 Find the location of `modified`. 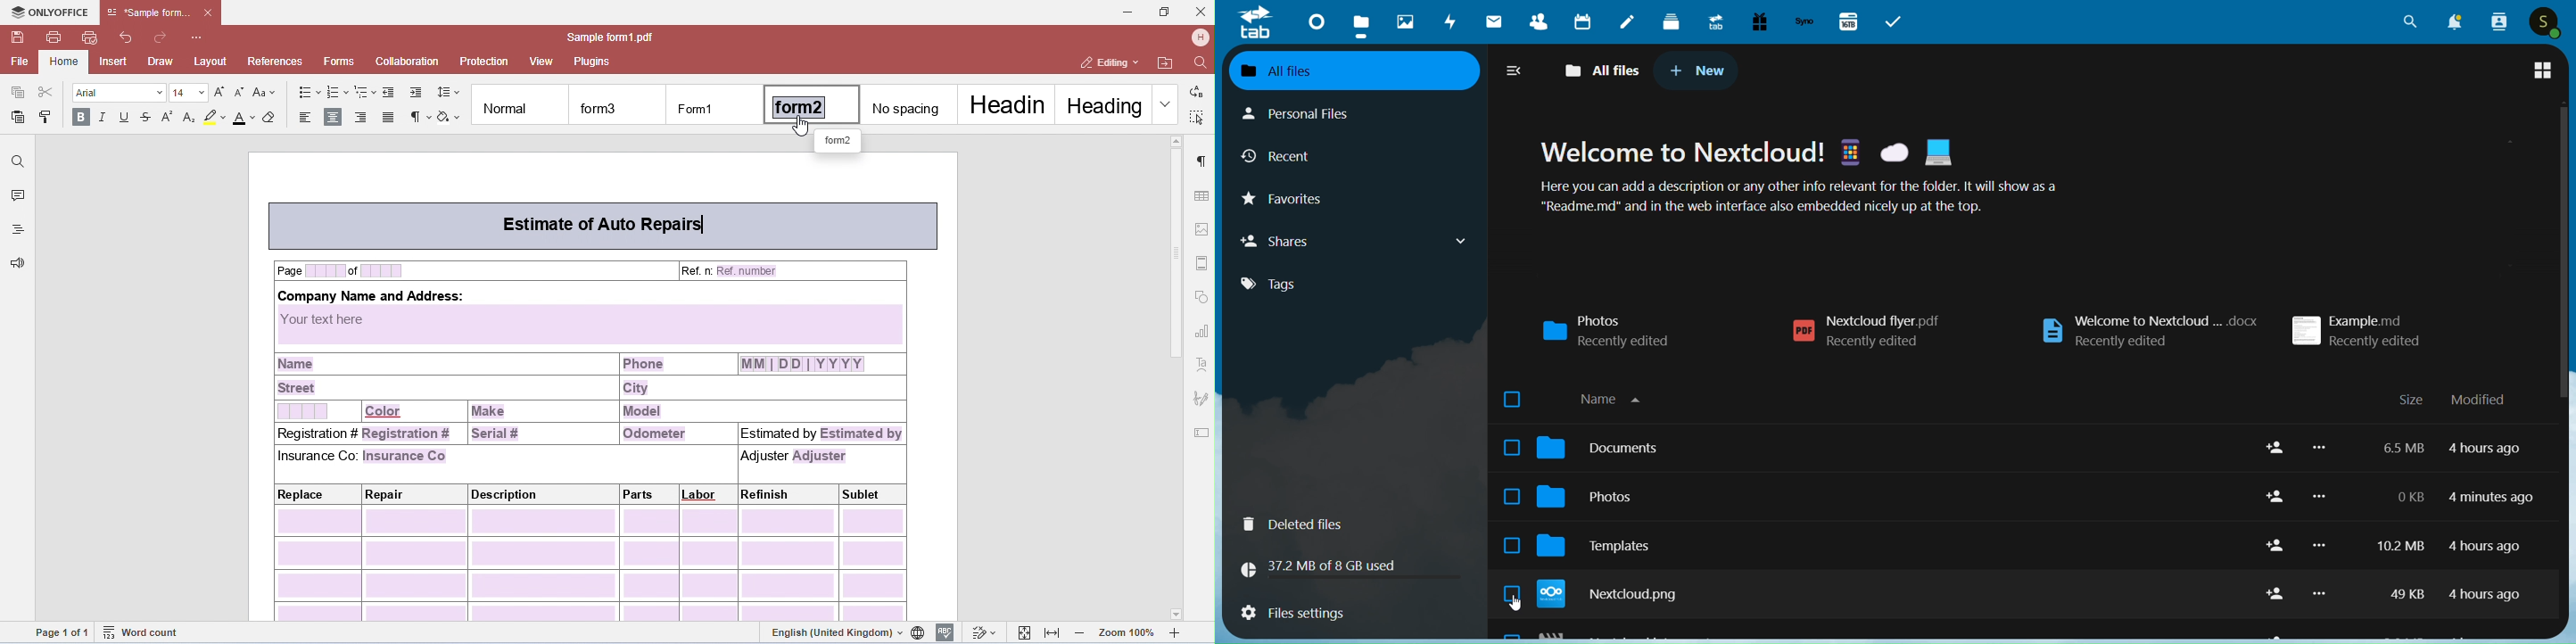

modified is located at coordinates (2479, 400).